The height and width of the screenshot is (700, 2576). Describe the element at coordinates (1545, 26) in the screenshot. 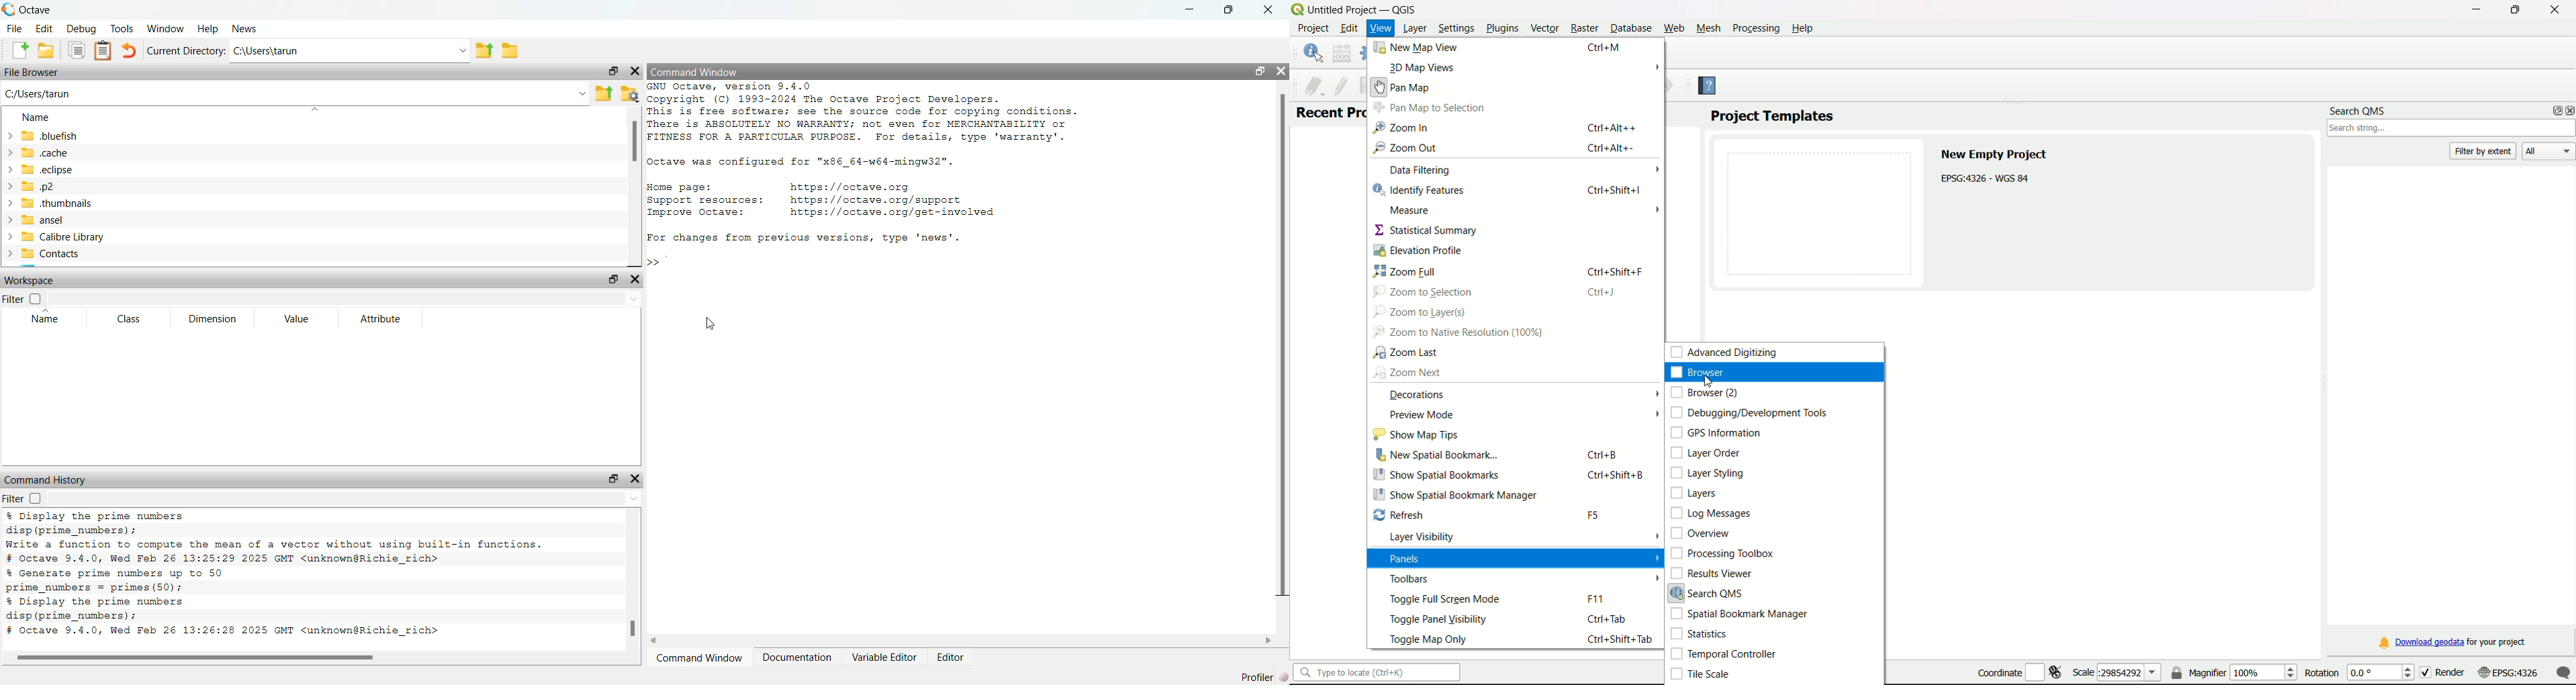

I see `Vector` at that location.